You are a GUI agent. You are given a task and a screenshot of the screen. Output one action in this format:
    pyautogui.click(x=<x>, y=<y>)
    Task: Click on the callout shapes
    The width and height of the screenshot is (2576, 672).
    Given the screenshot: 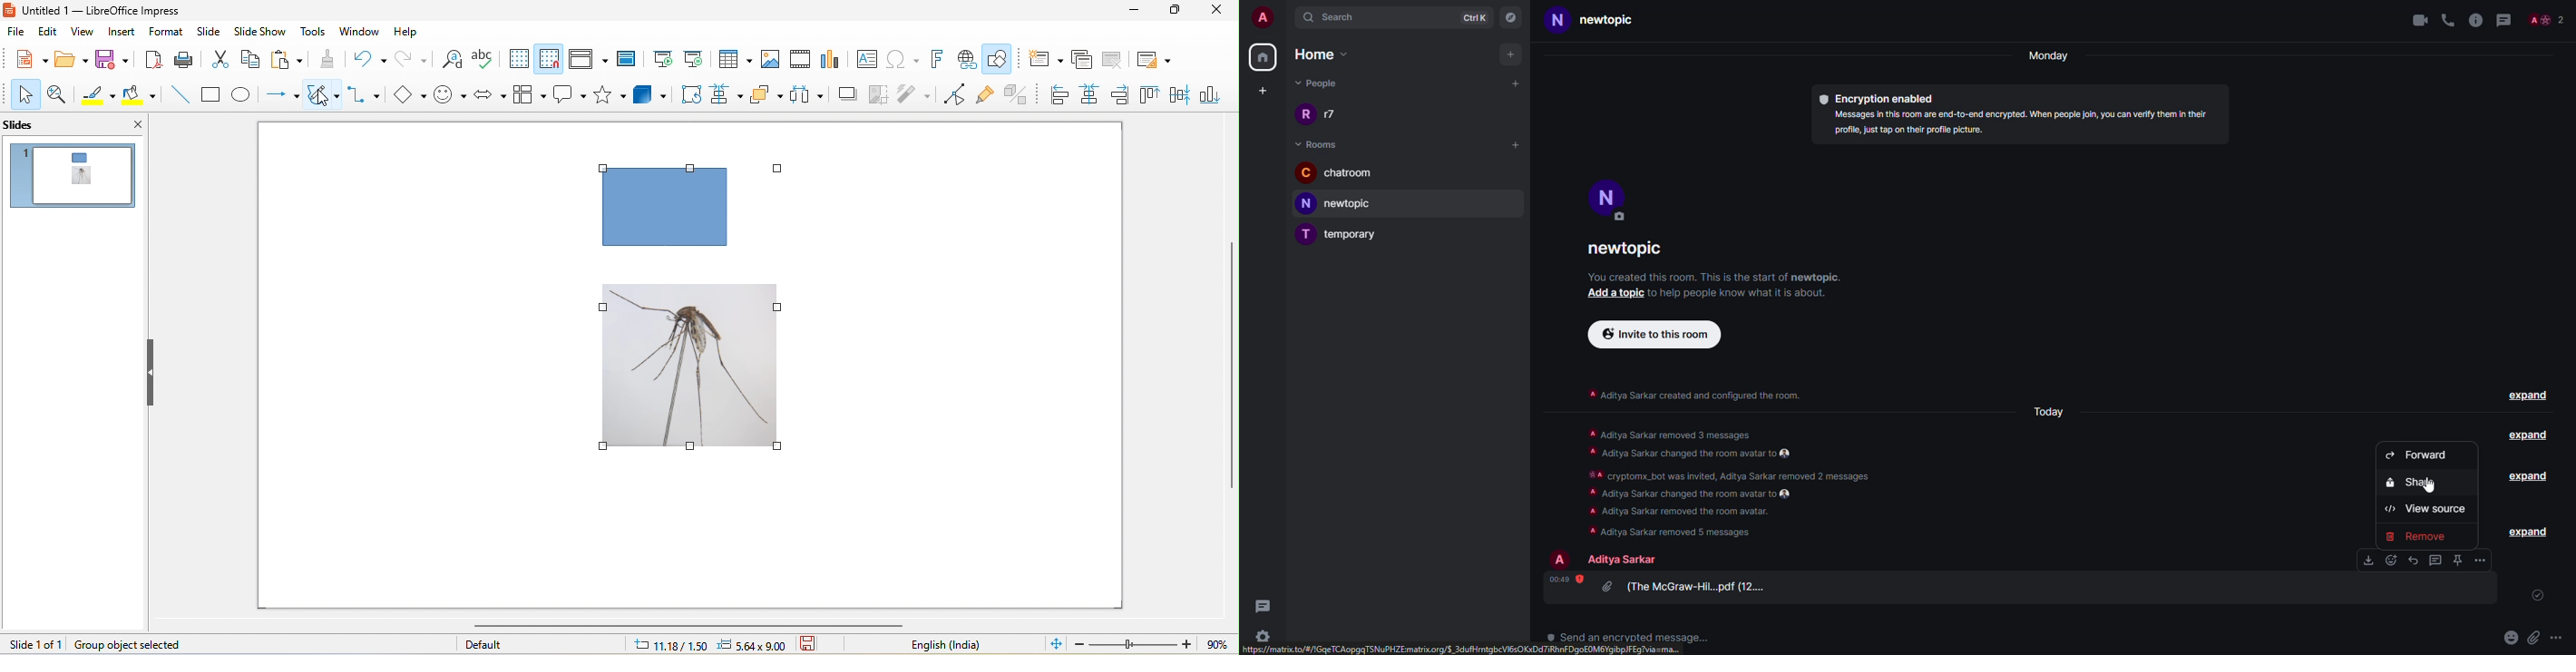 What is the action you would take?
    pyautogui.click(x=570, y=96)
    